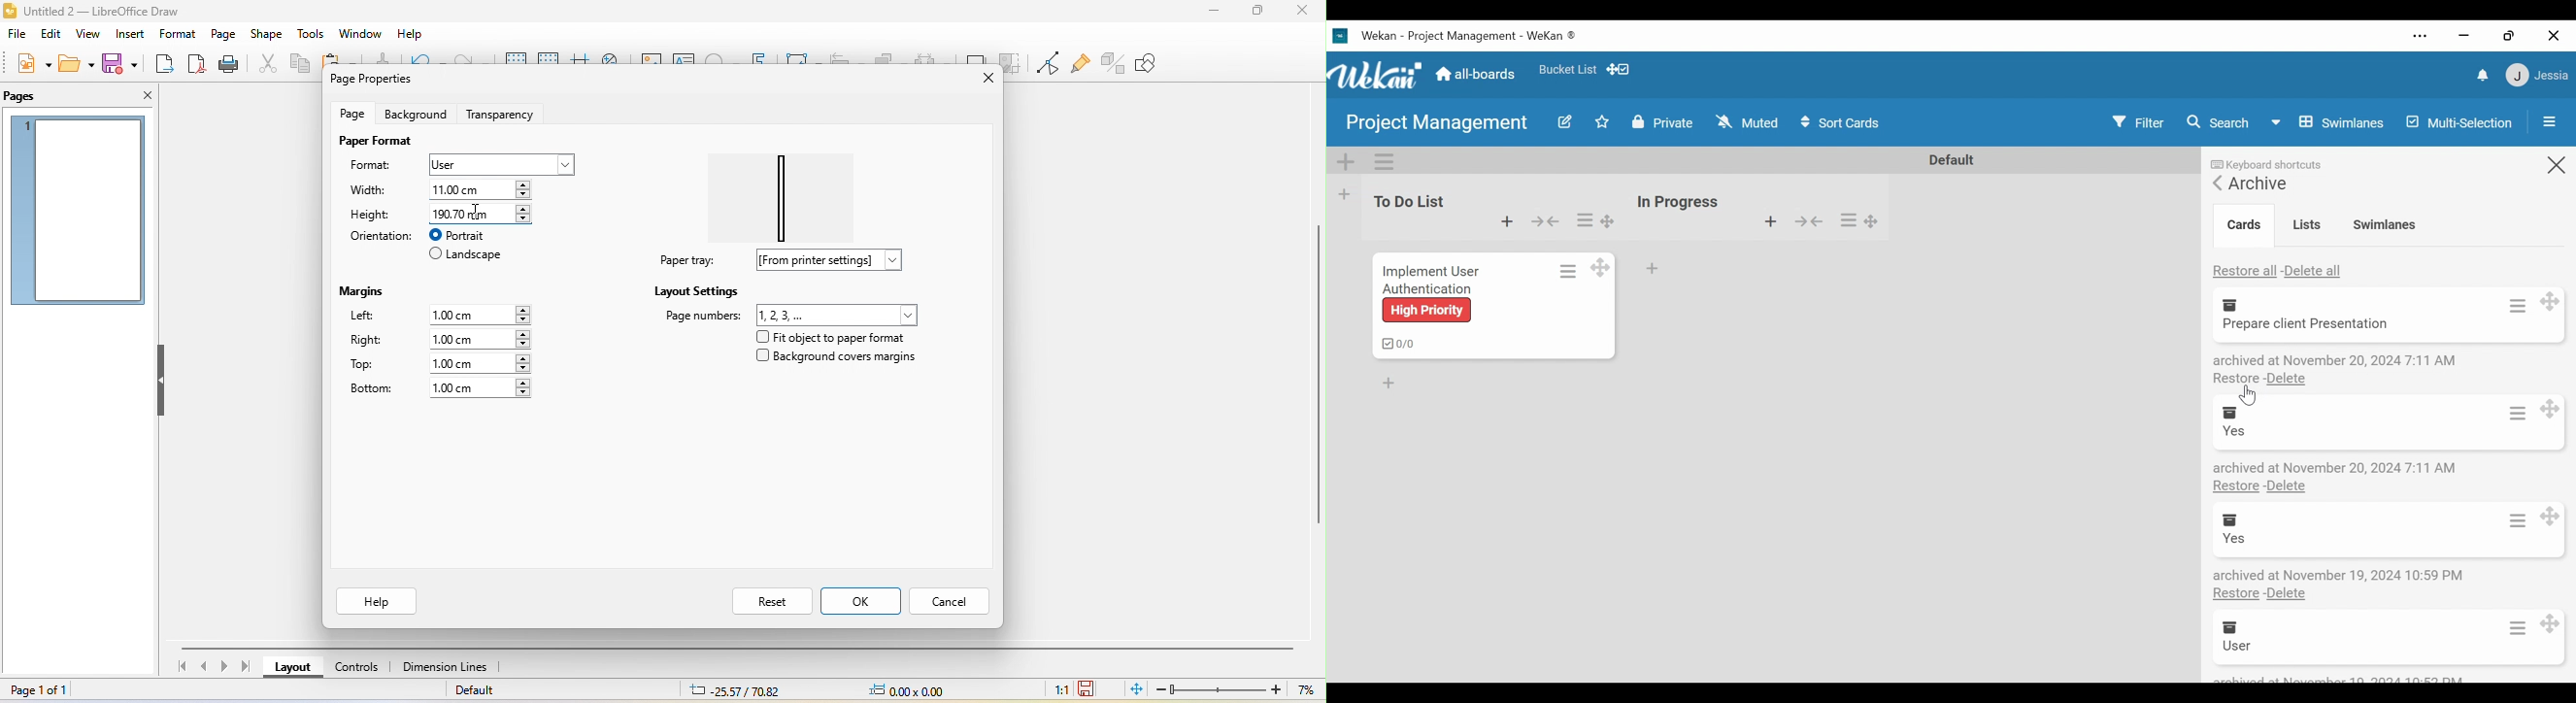 The height and width of the screenshot is (728, 2576). What do you see at coordinates (2217, 121) in the screenshot?
I see `Search` at bounding box center [2217, 121].